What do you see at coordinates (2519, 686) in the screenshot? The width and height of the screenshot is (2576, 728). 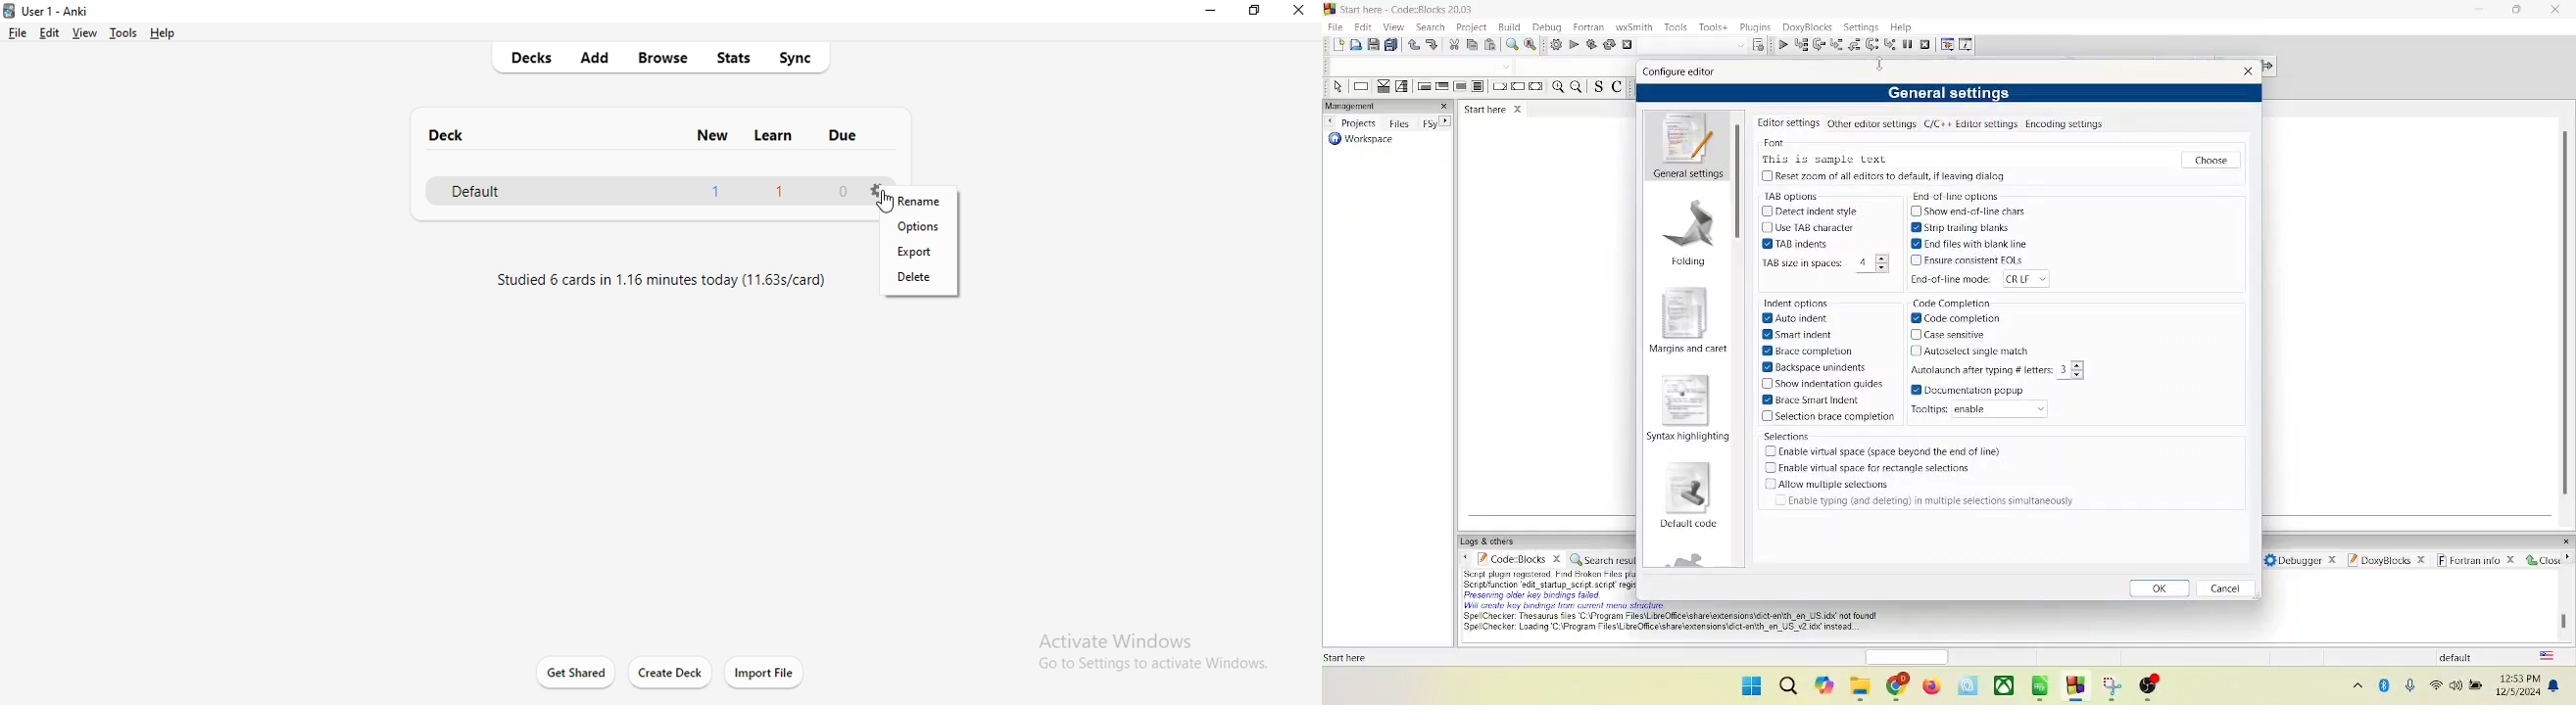 I see `time and date` at bounding box center [2519, 686].